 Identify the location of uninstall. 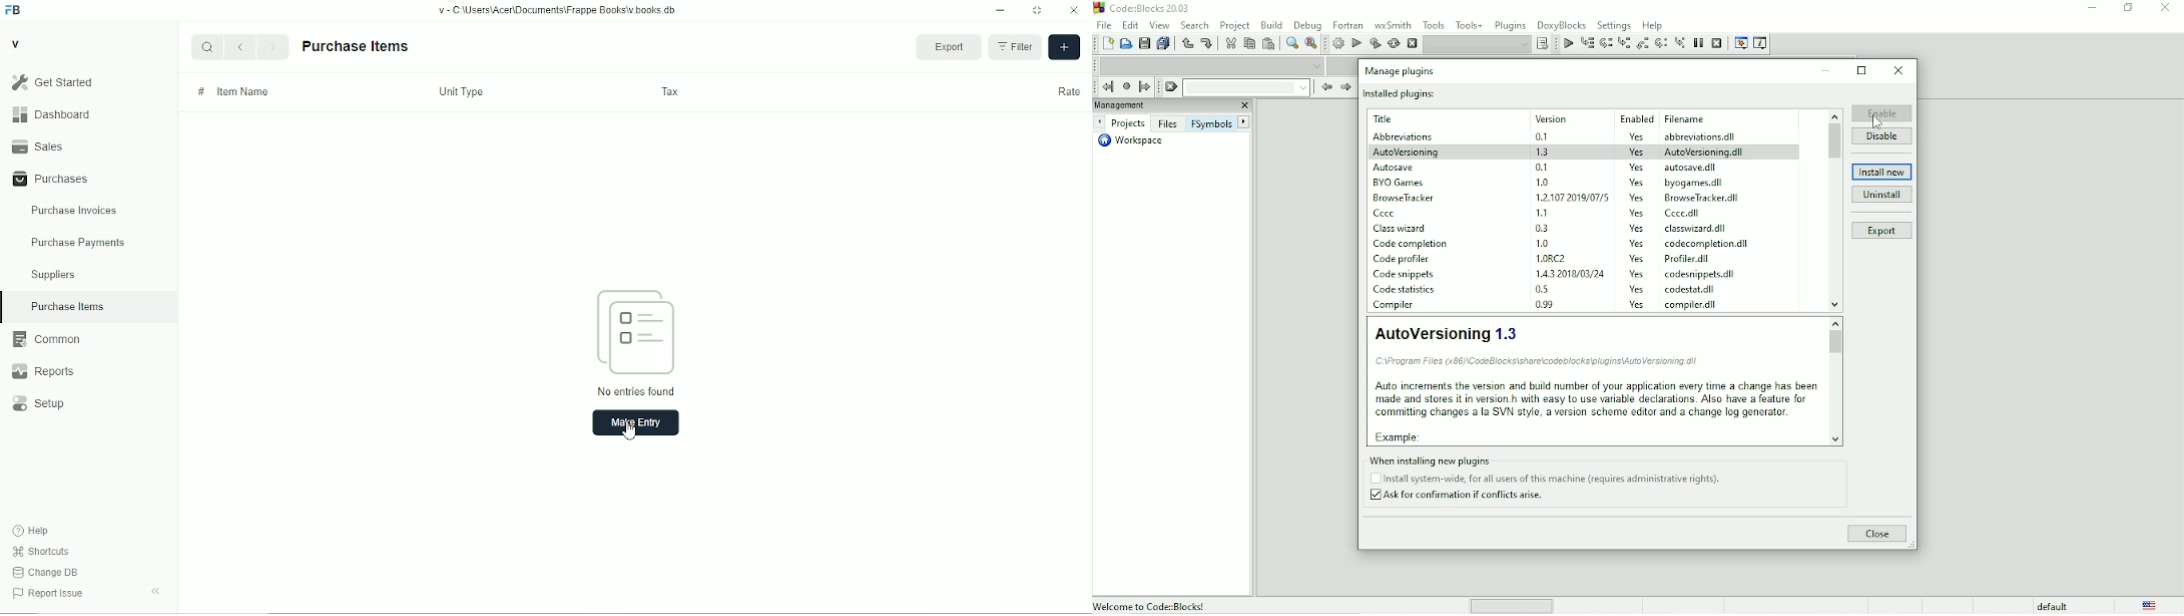
(1882, 194).